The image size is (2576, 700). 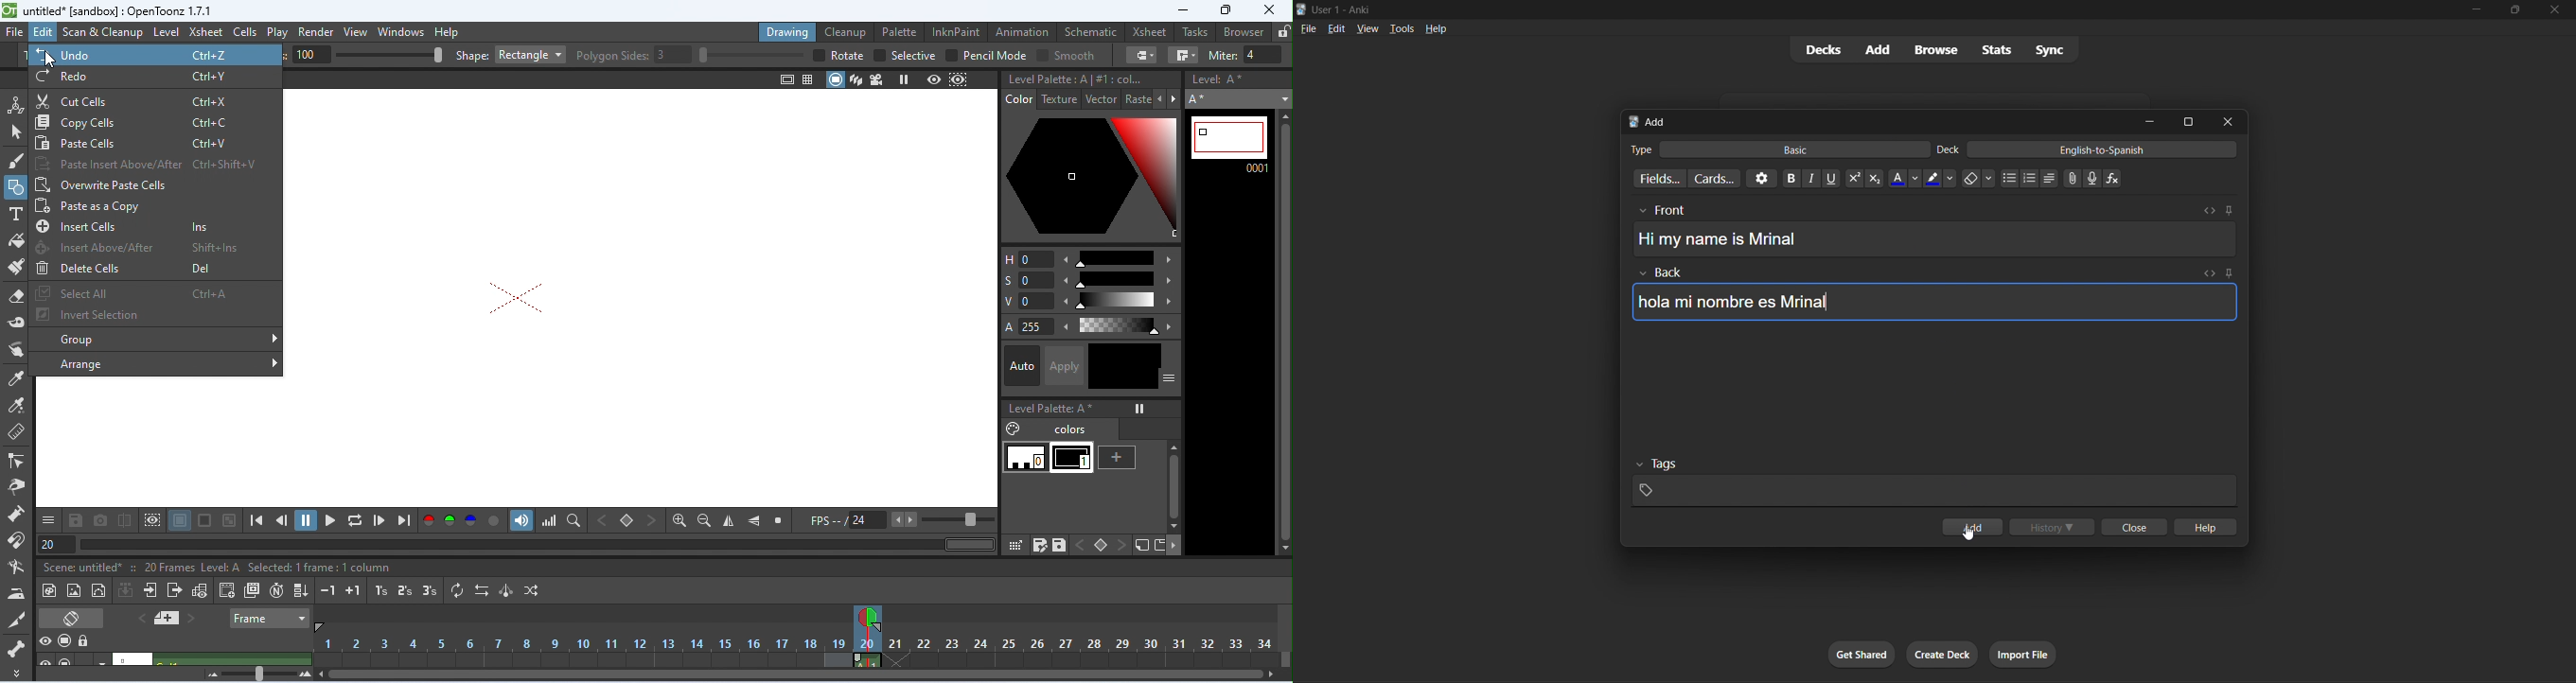 What do you see at coordinates (16, 377) in the screenshot?
I see `tyle picker` at bounding box center [16, 377].